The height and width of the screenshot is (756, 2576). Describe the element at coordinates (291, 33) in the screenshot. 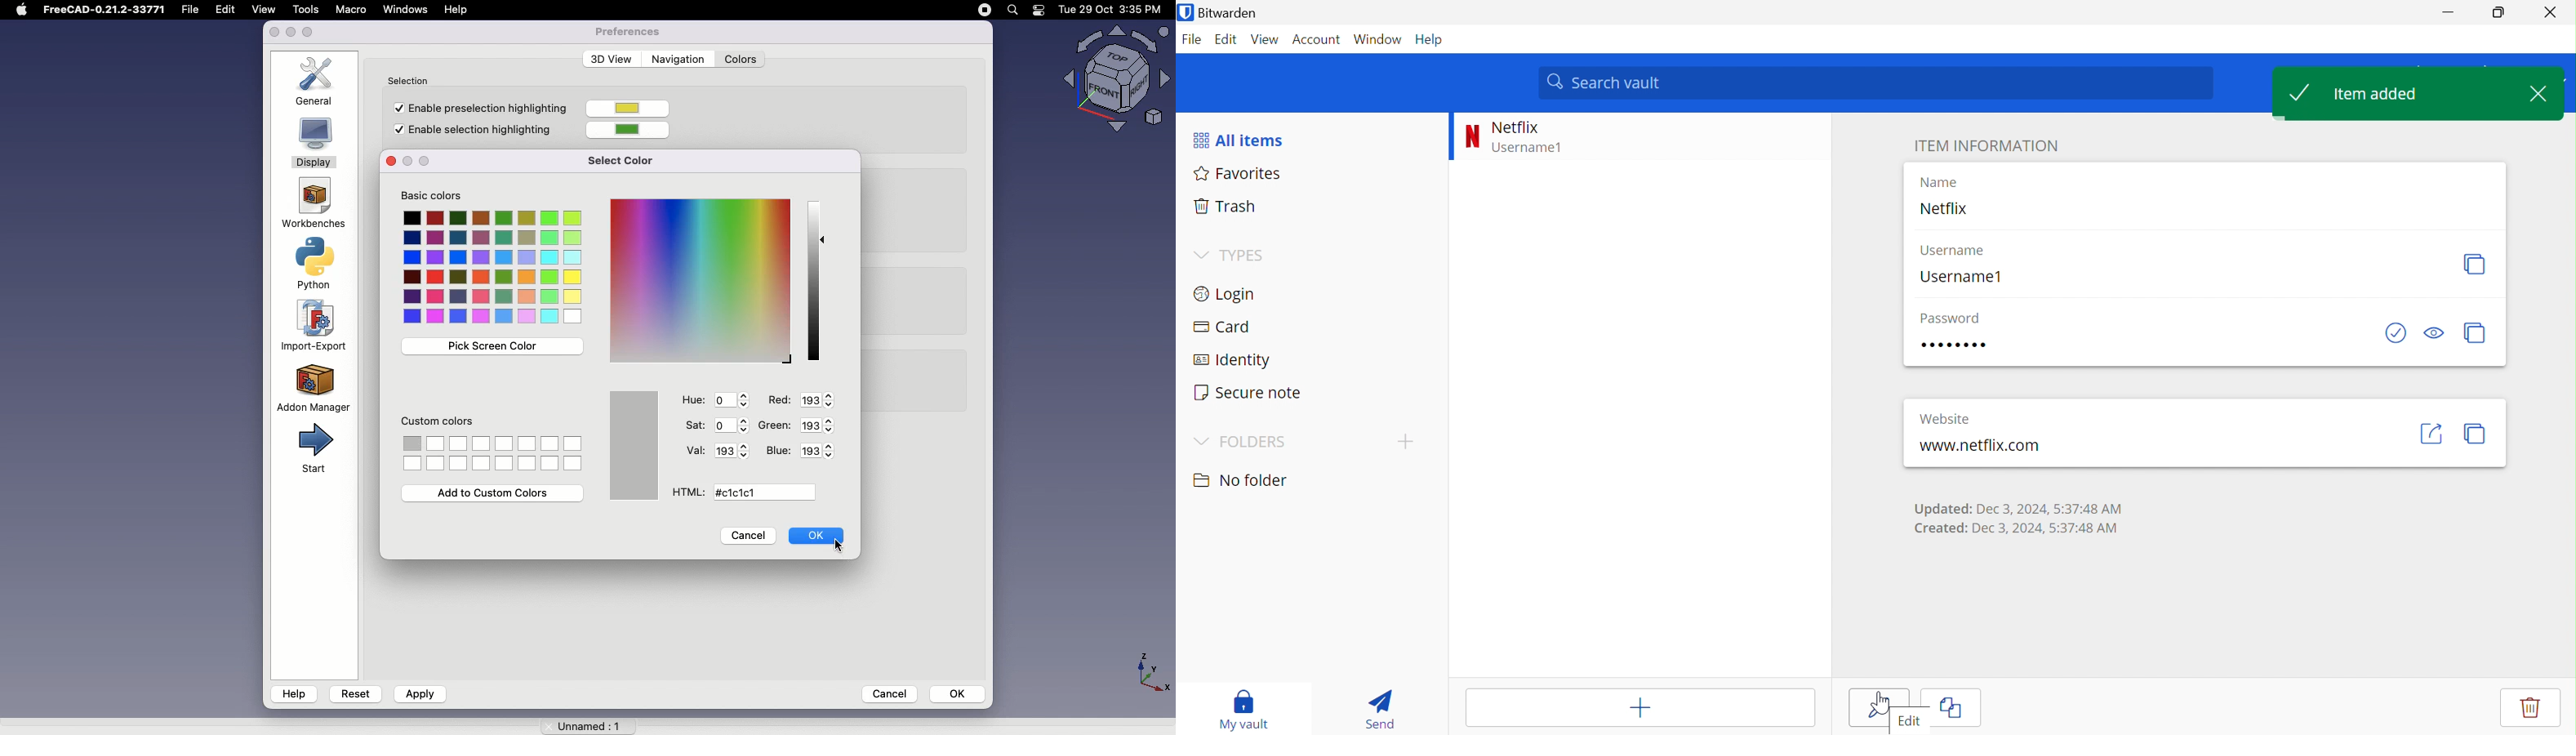

I see `minimise` at that location.